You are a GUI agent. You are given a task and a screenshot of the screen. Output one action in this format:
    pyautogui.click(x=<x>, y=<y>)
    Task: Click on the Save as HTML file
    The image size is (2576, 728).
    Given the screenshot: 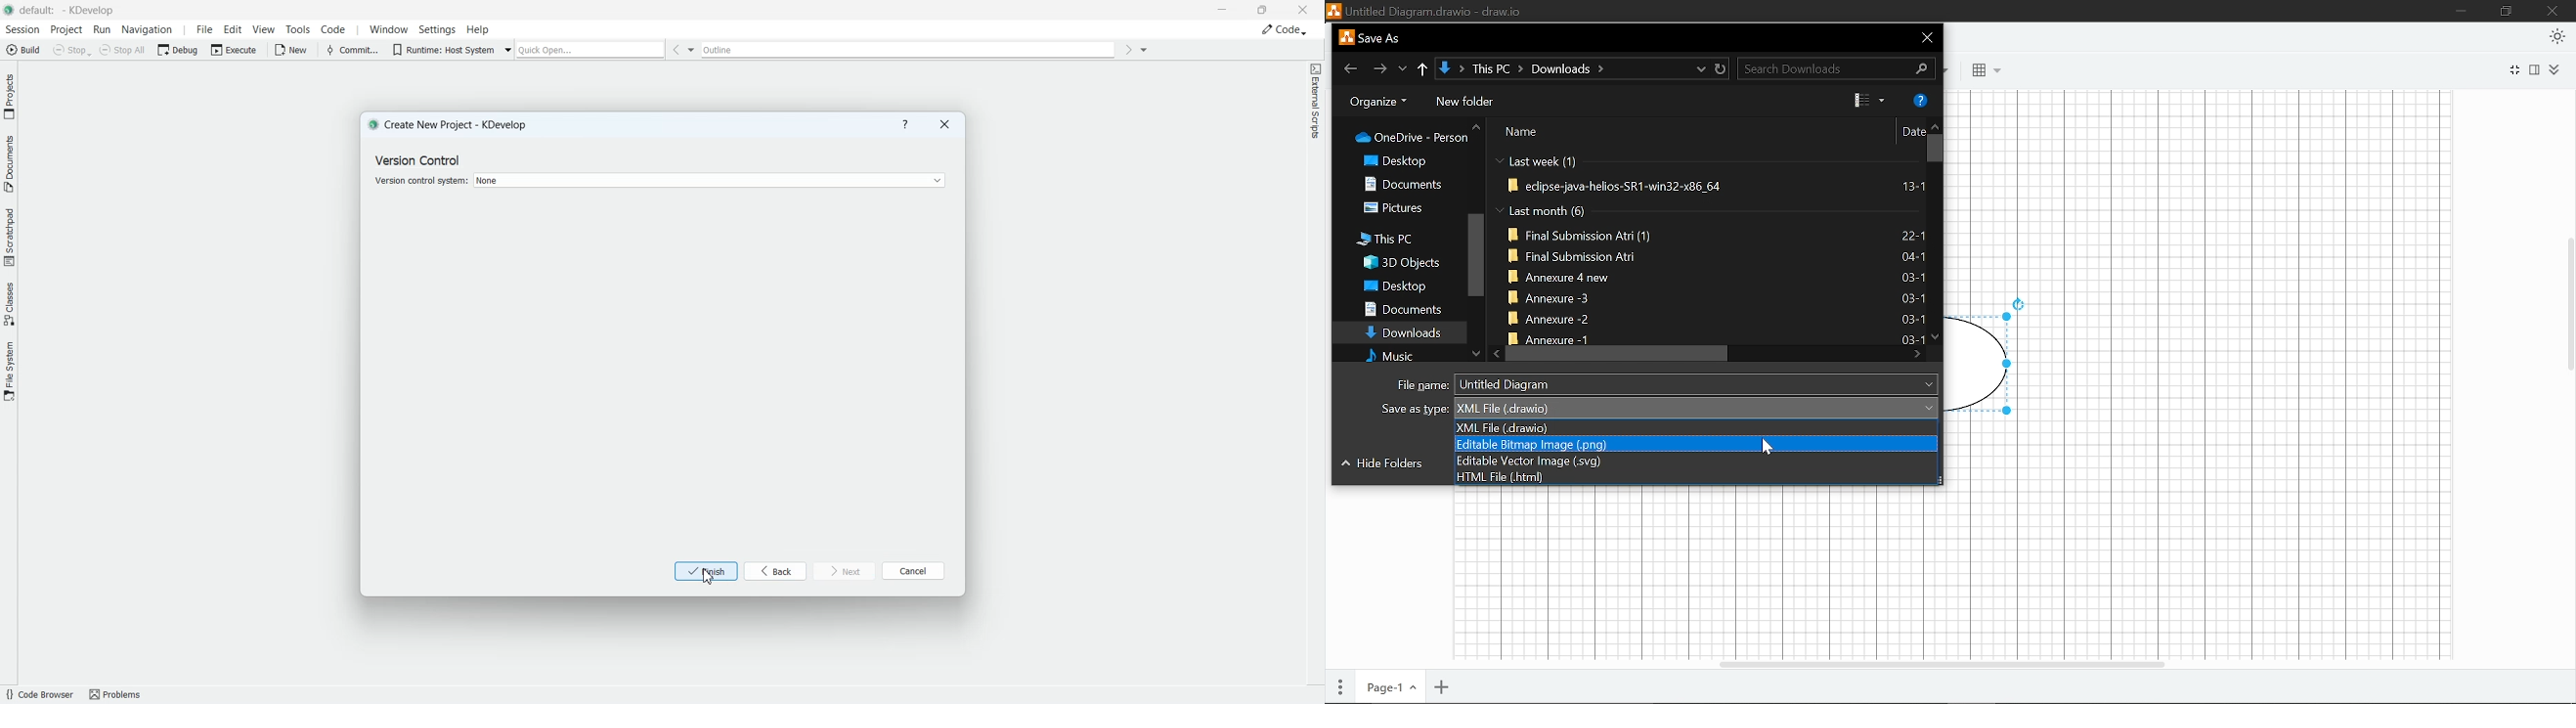 What is the action you would take?
    pyautogui.click(x=1698, y=477)
    